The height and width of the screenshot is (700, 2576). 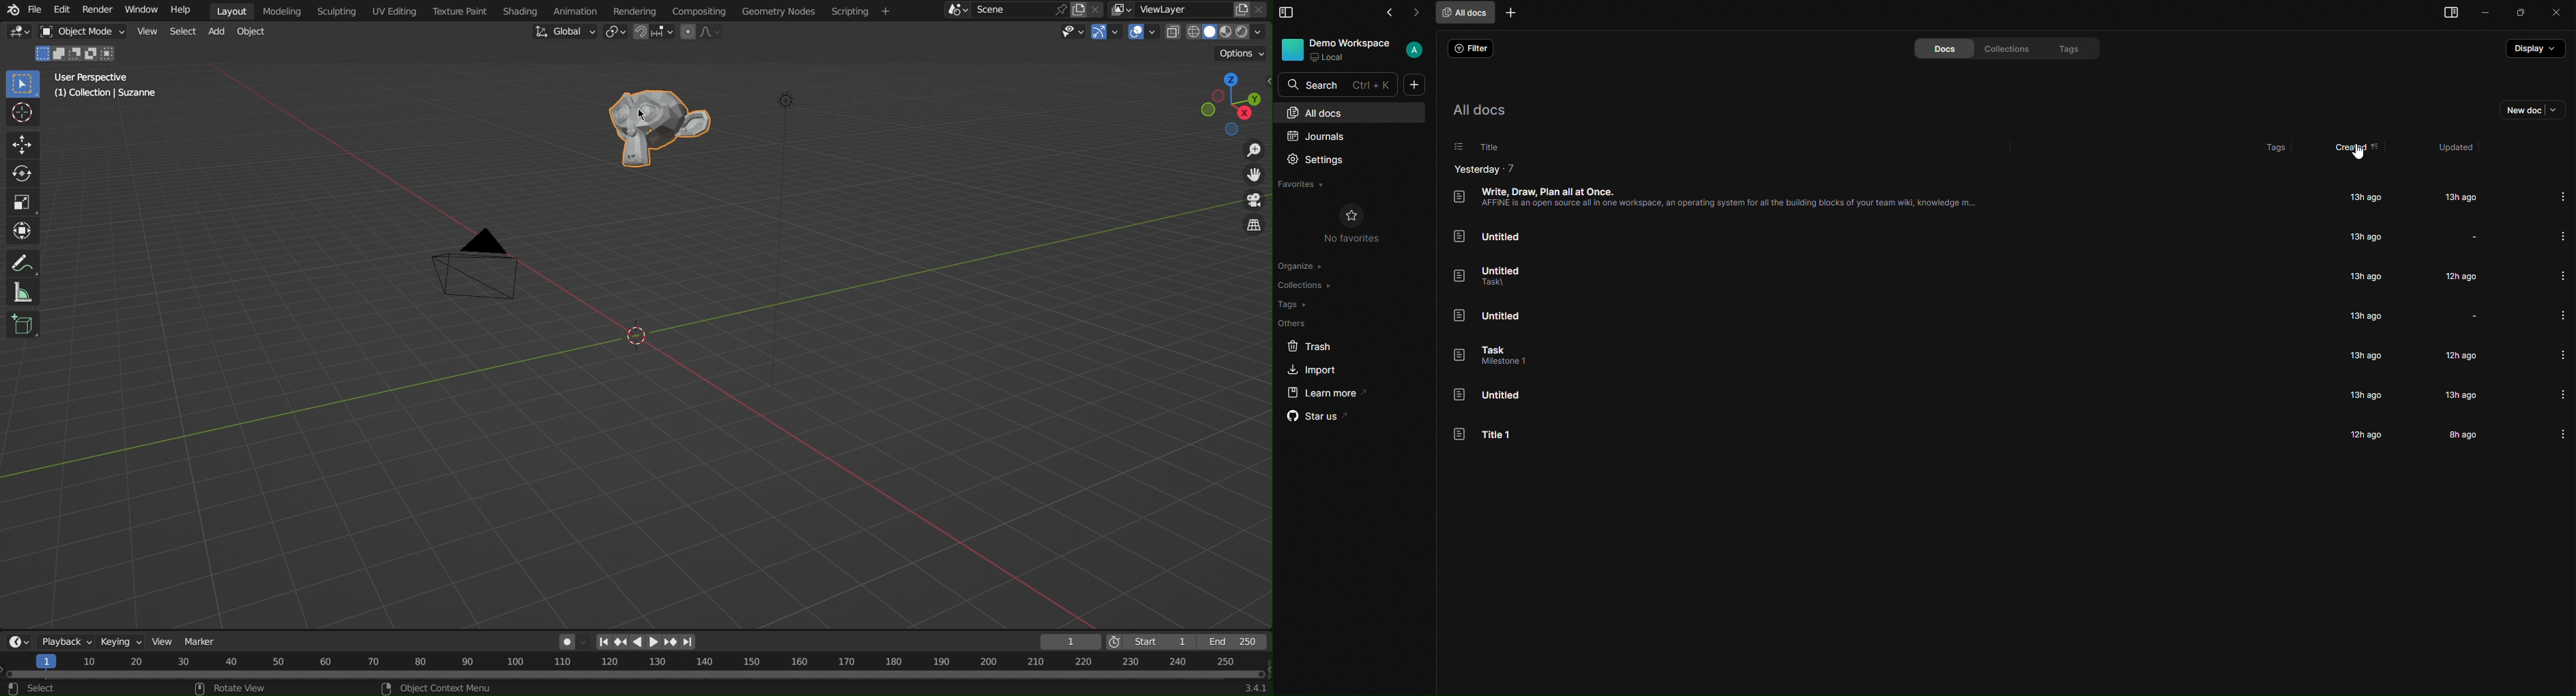 I want to click on User account, so click(x=1415, y=49).